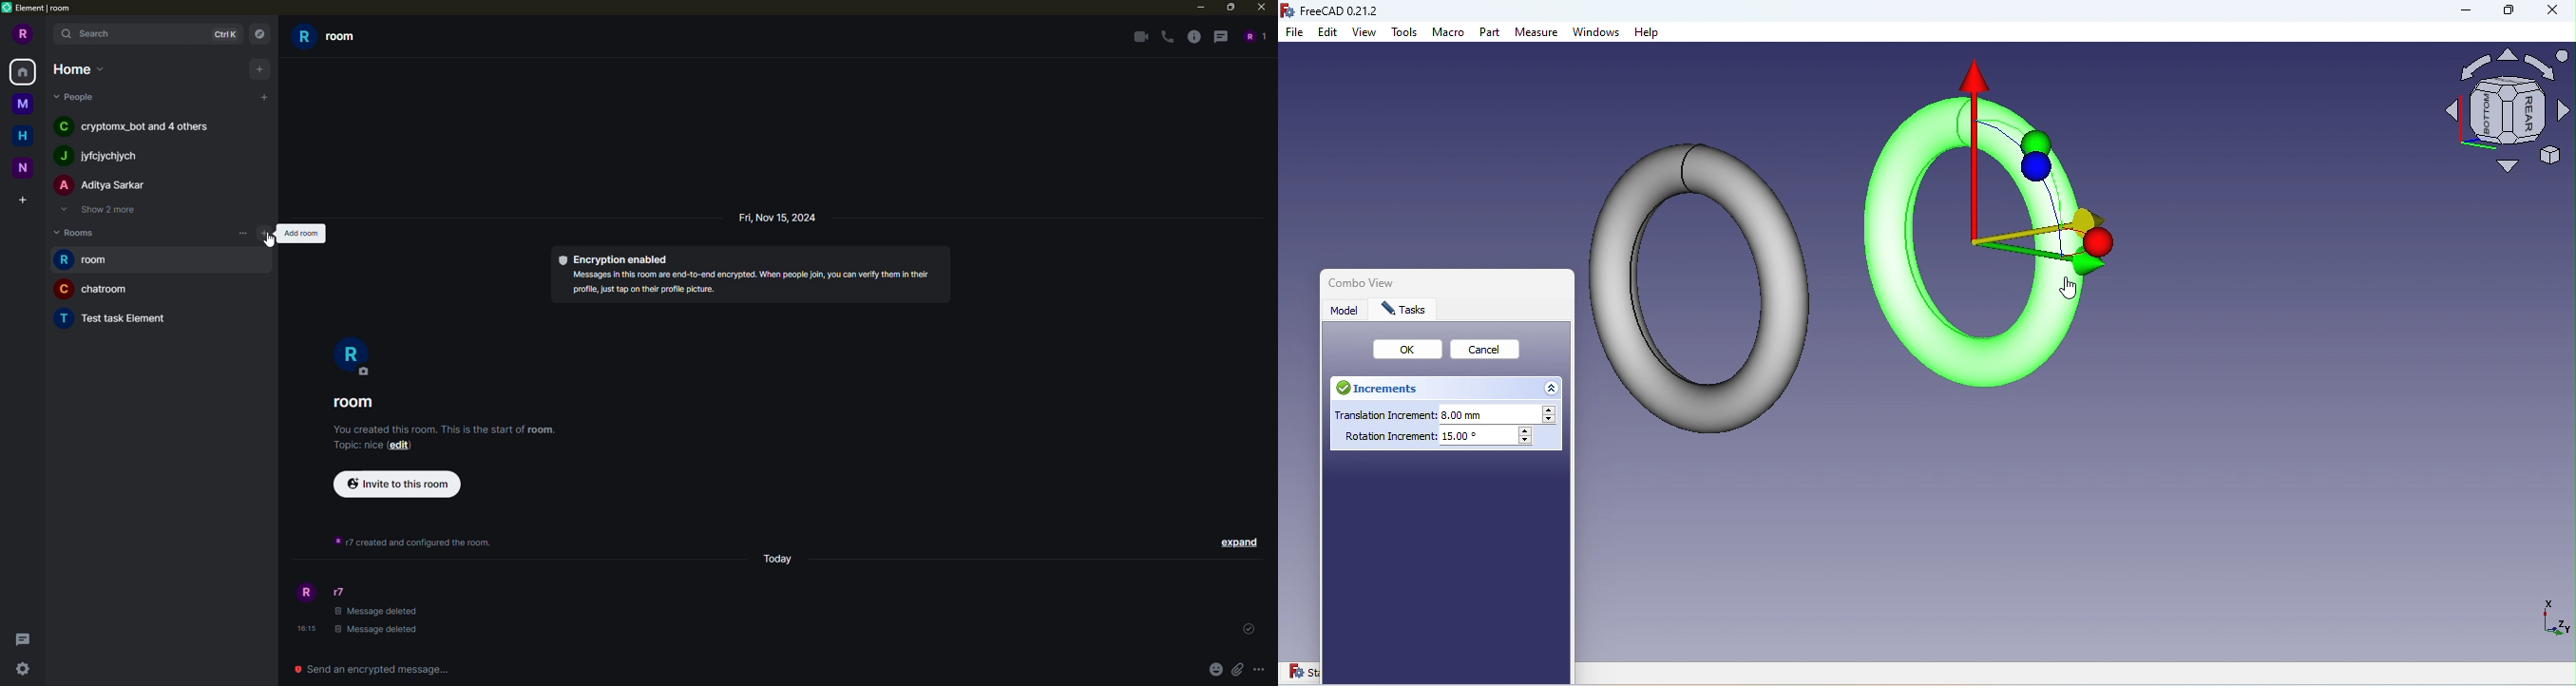 Image resolution: width=2576 pixels, height=700 pixels. What do you see at coordinates (244, 232) in the screenshot?
I see `more` at bounding box center [244, 232].